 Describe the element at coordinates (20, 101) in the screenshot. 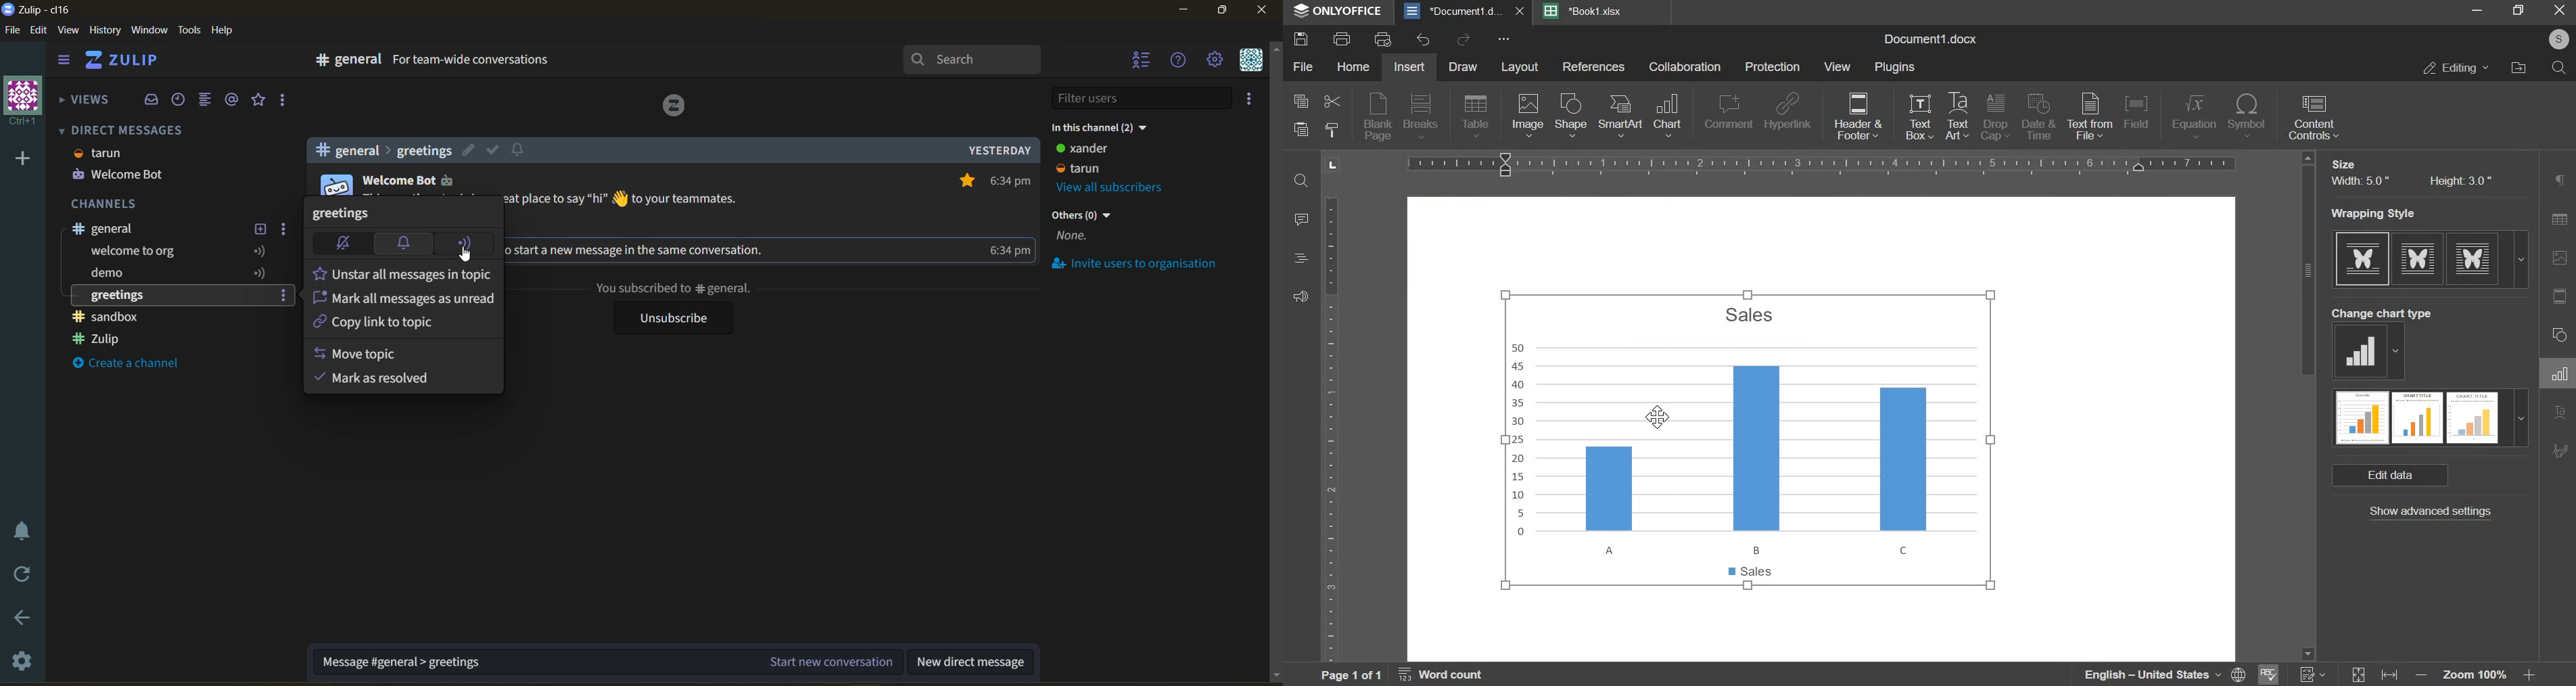

I see `organisation name and profile pic` at that location.